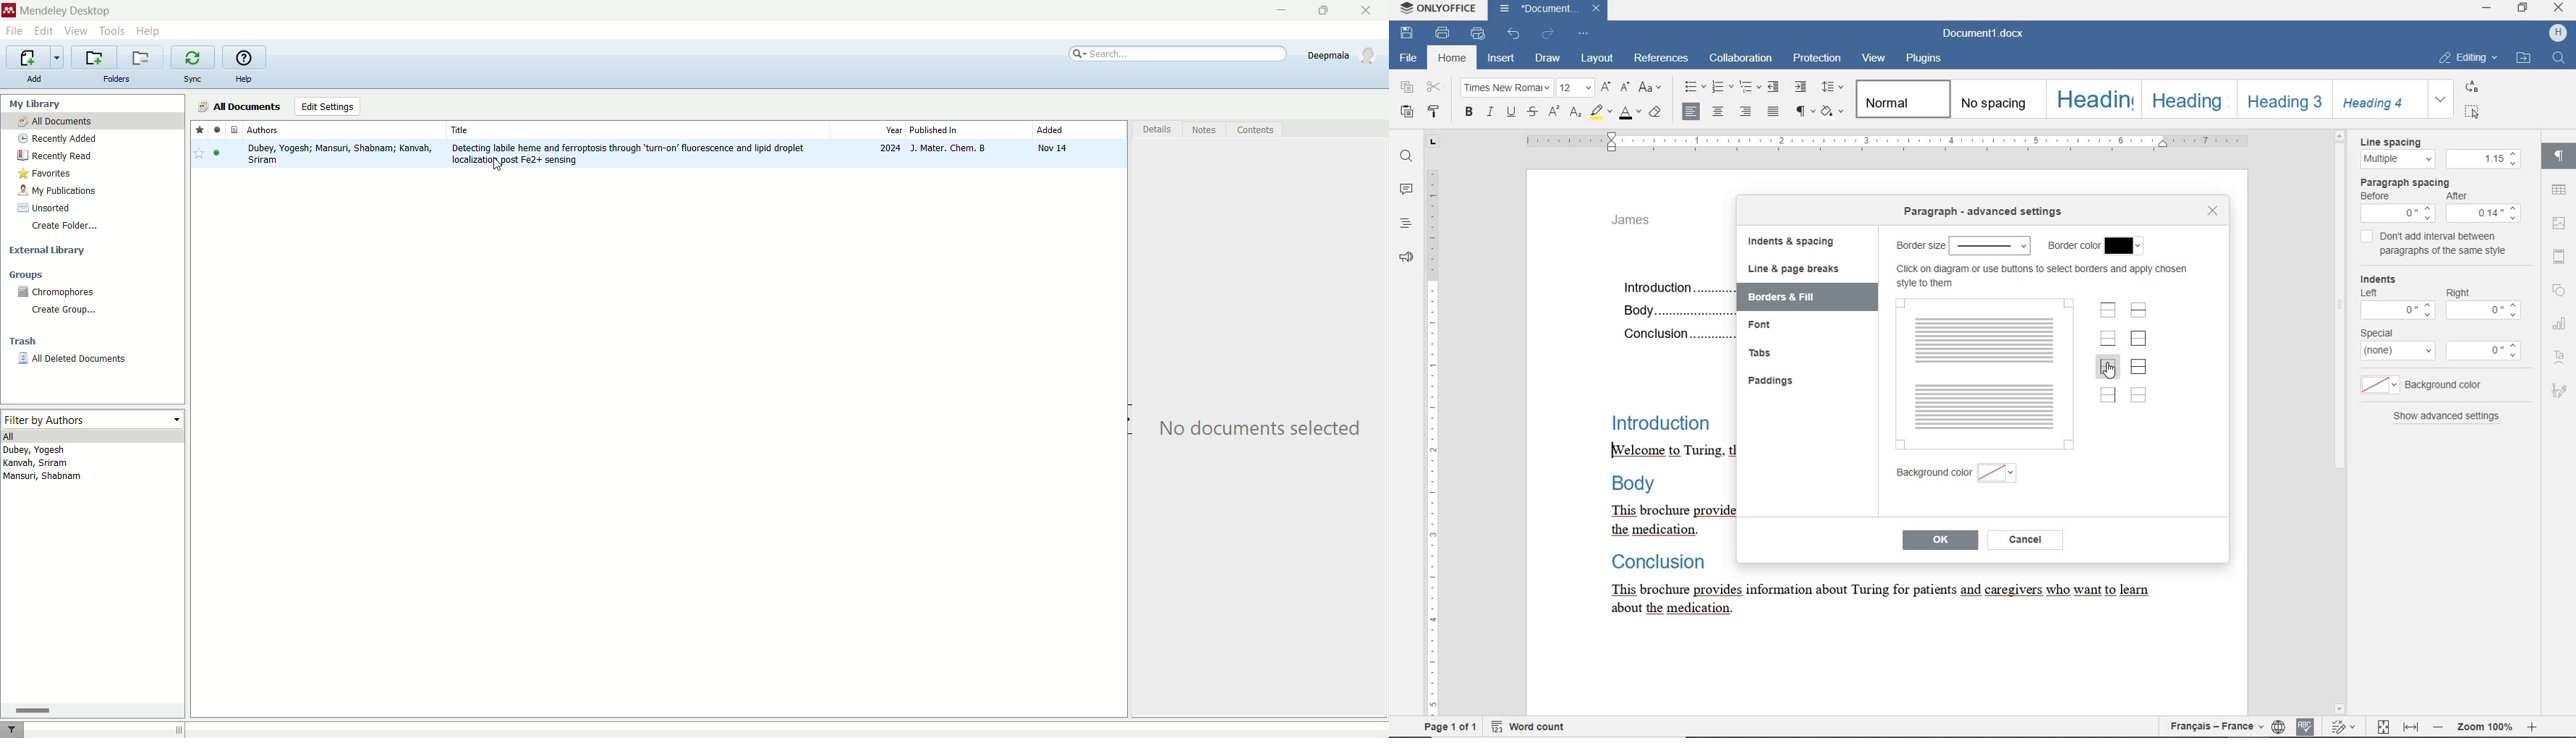 The image size is (2576, 756). What do you see at coordinates (1576, 114) in the screenshot?
I see `subscript` at bounding box center [1576, 114].